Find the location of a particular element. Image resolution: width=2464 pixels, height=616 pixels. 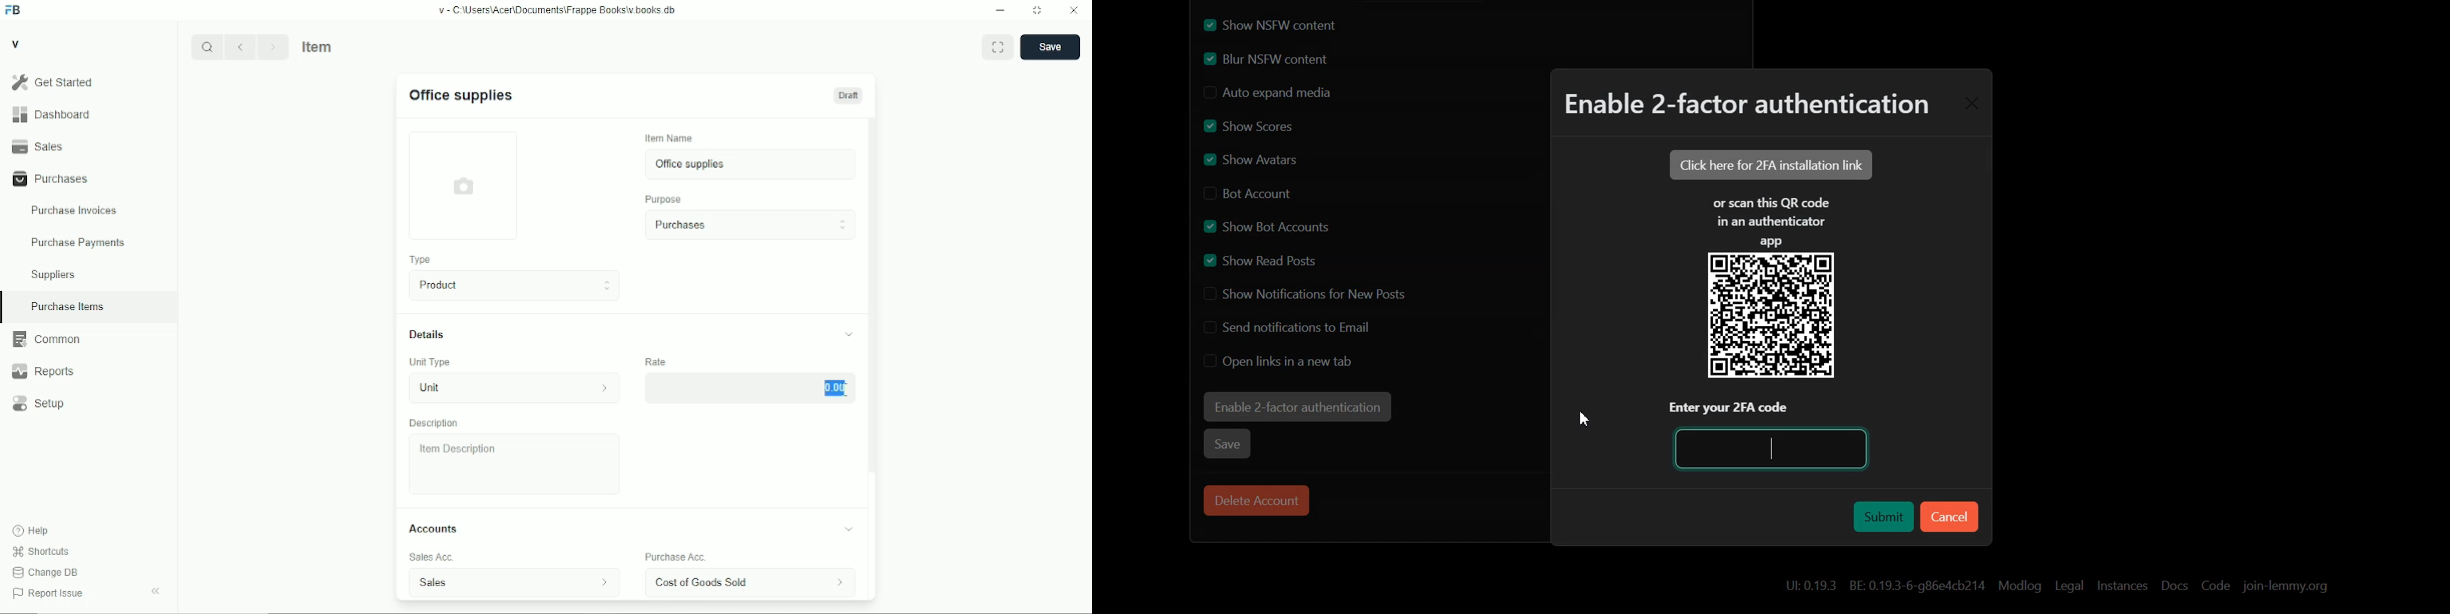

type is located at coordinates (422, 260).